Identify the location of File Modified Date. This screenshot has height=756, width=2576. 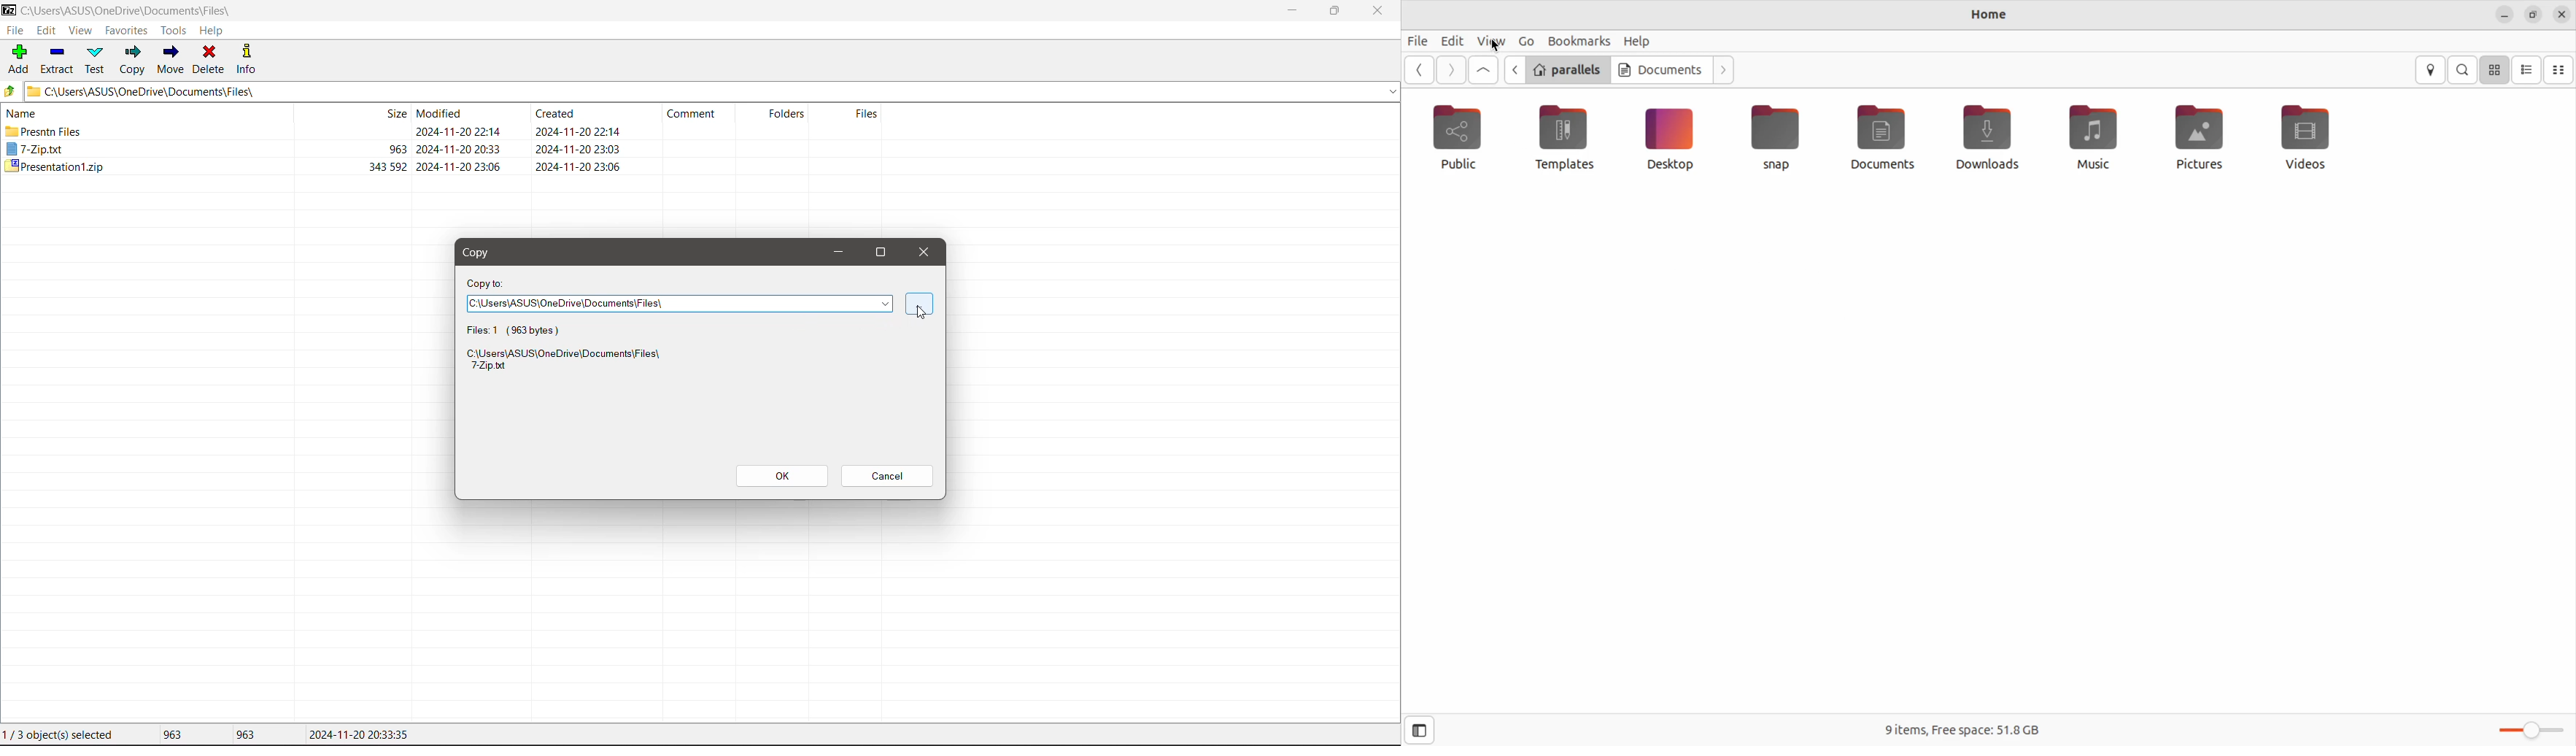
(461, 140).